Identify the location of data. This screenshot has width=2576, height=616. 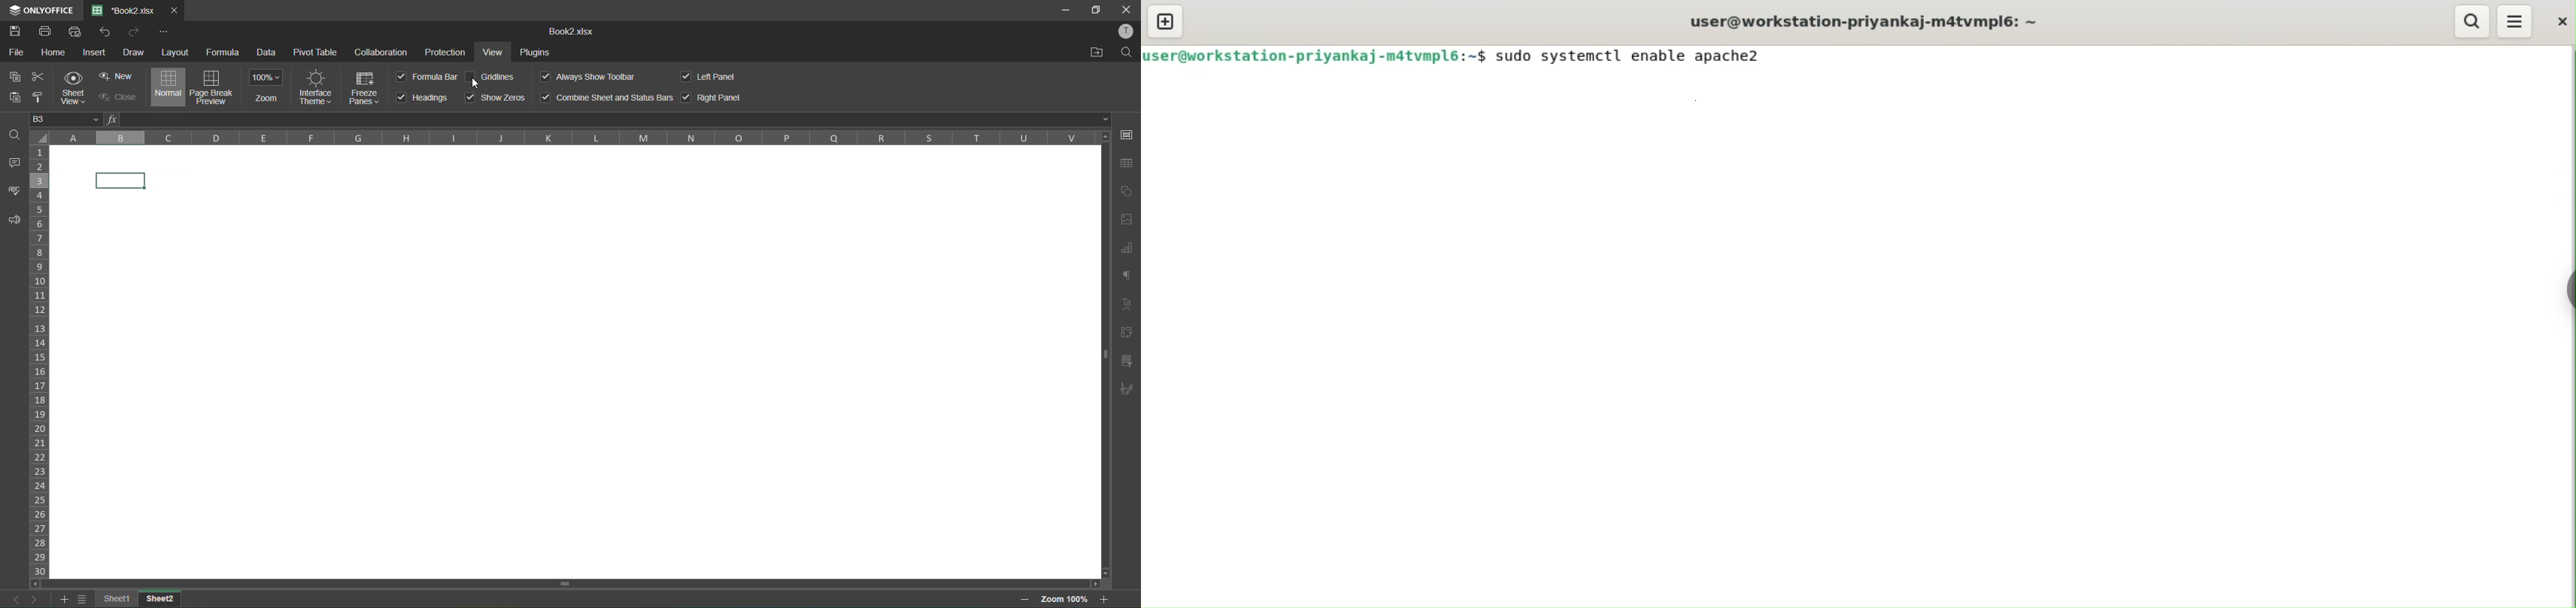
(269, 54).